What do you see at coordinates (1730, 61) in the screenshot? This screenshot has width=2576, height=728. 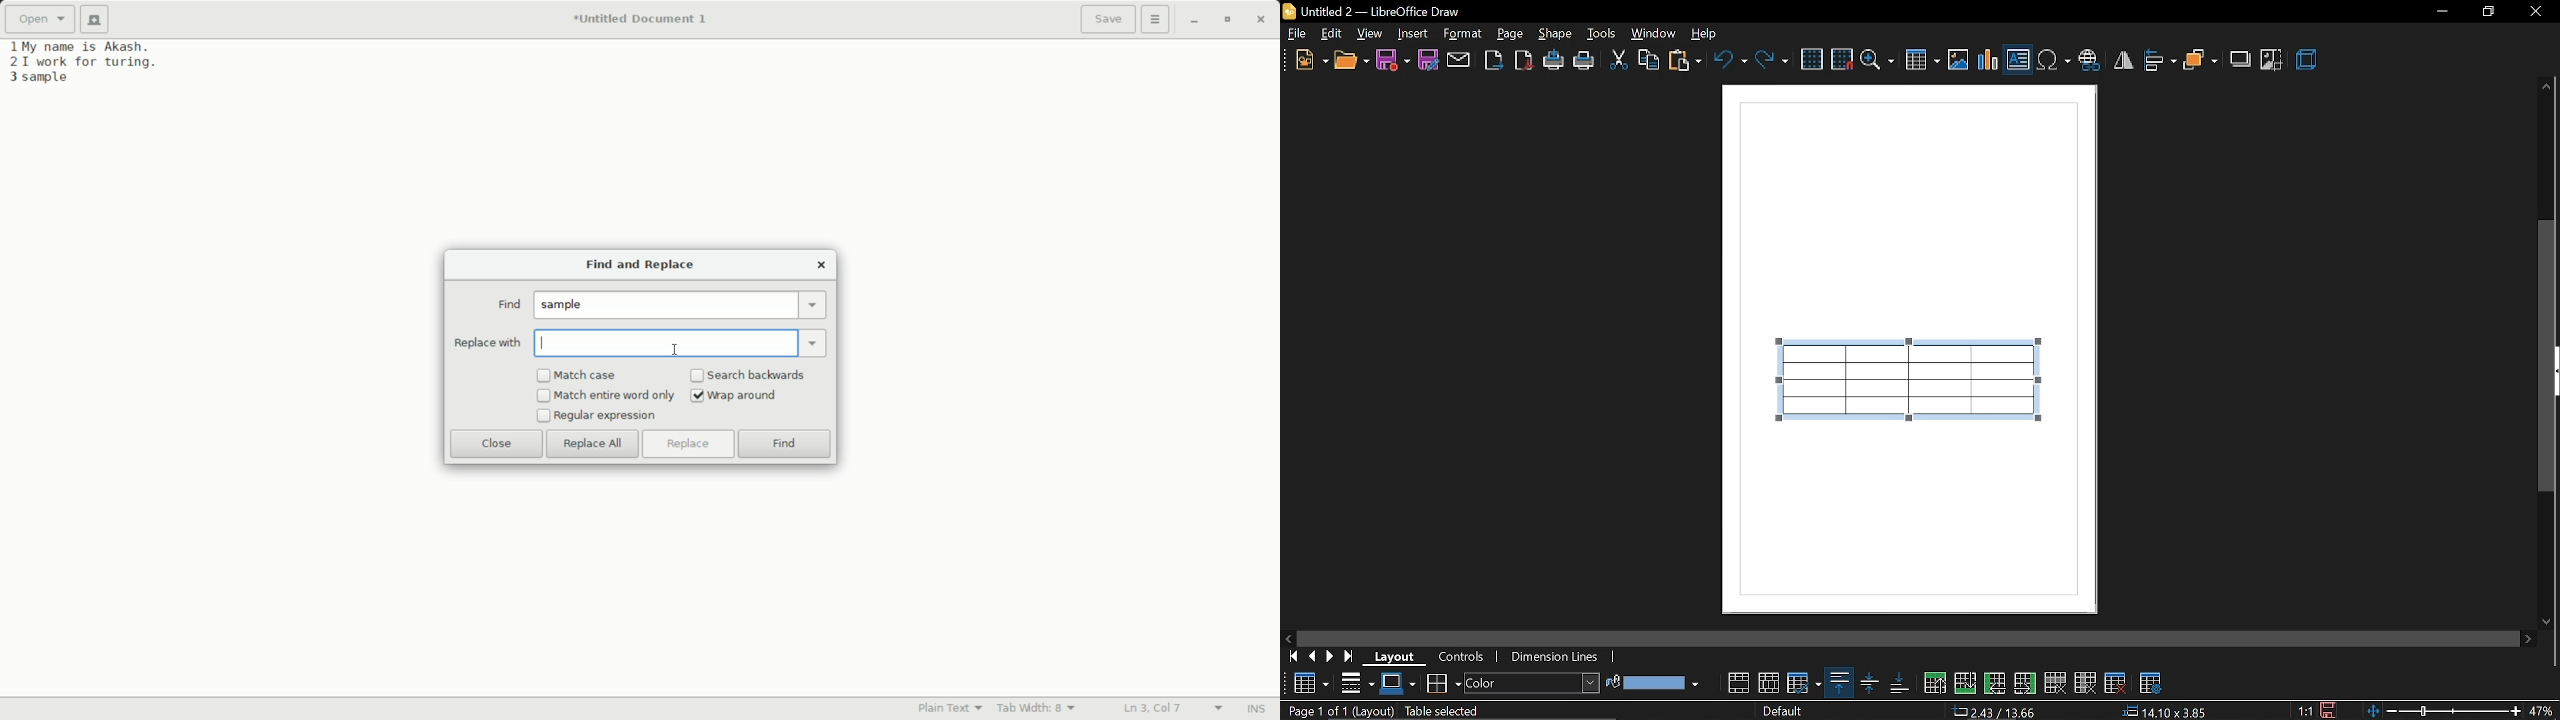 I see `undo` at bounding box center [1730, 61].